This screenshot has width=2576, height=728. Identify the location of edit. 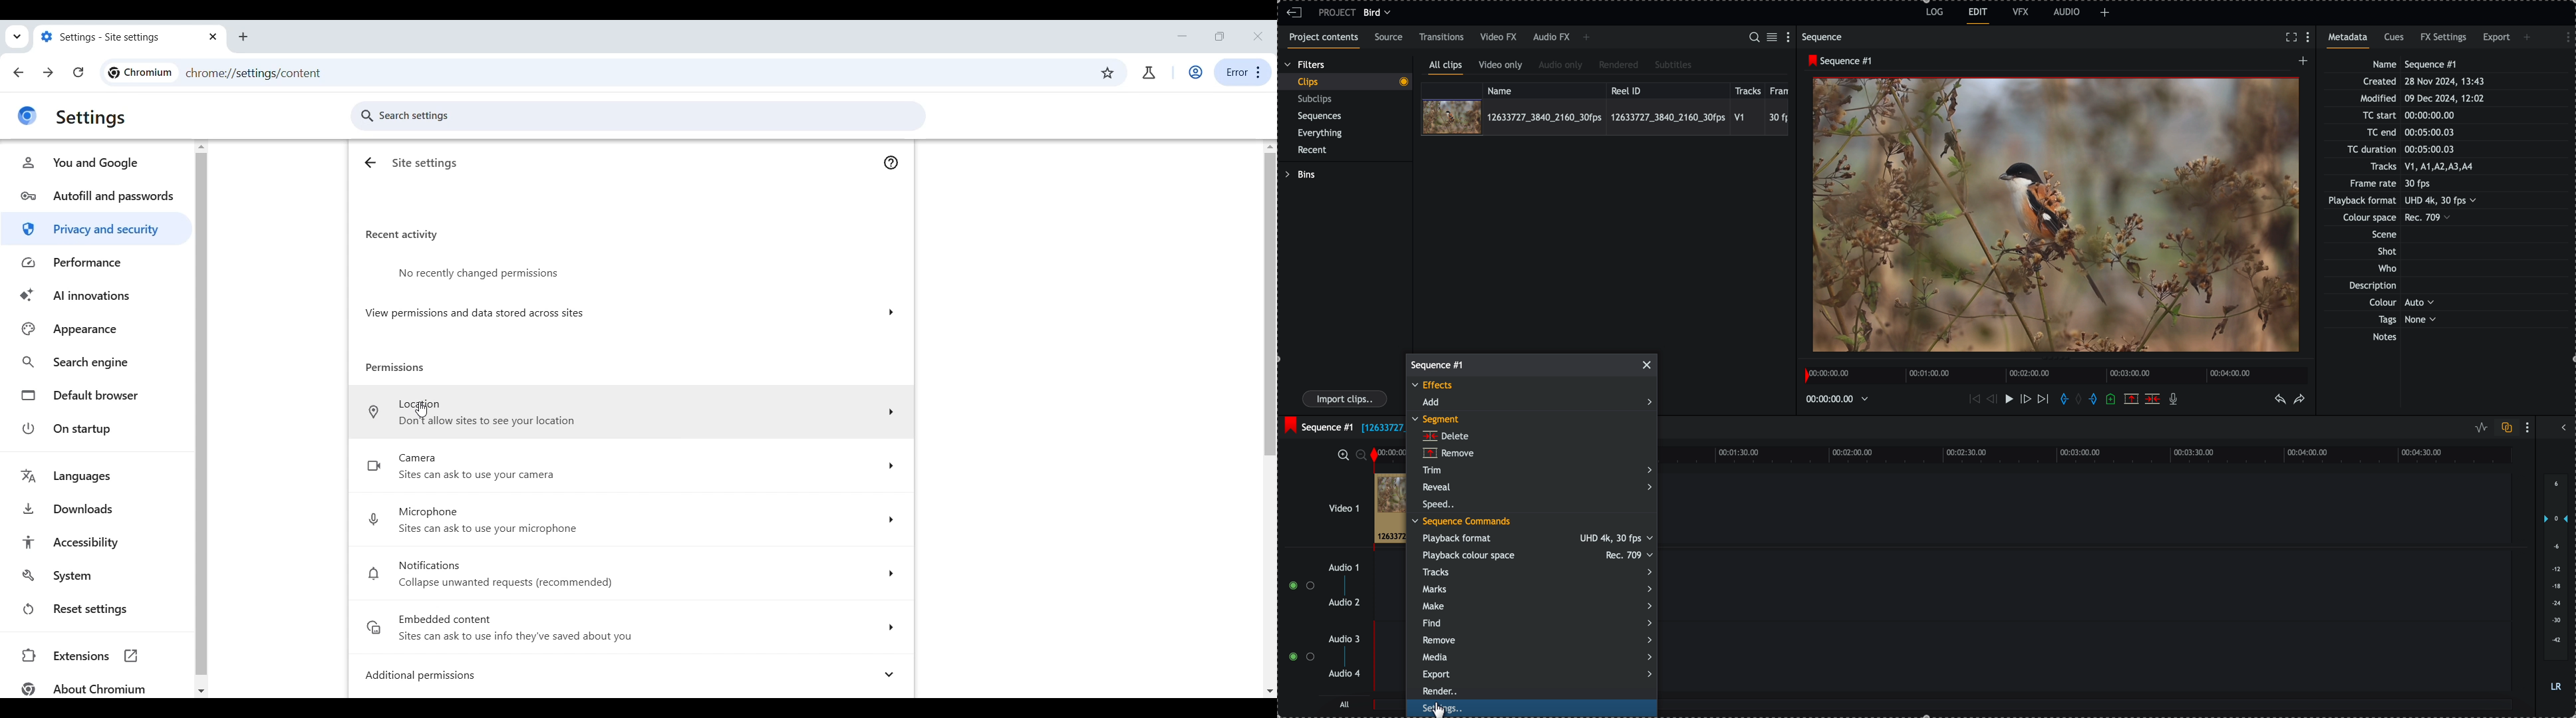
(1979, 16).